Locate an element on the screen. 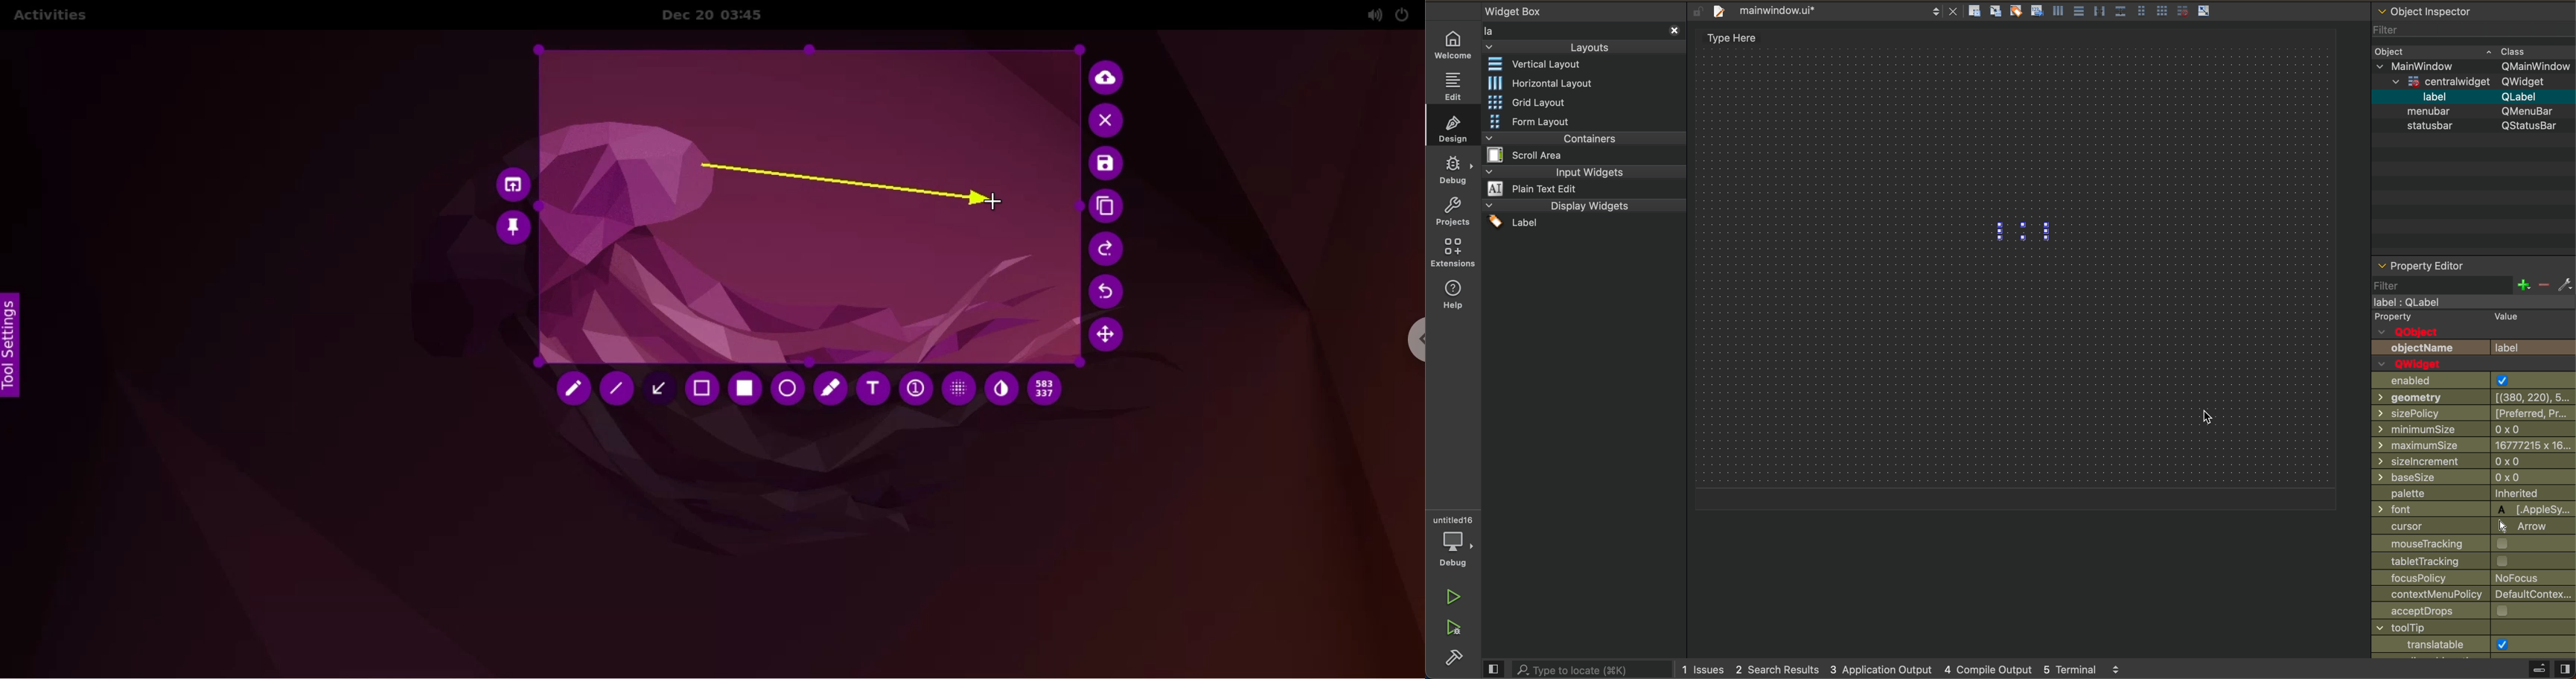 This screenshot has width=2576, height=700. debug is located at coordinates (1455, 170).